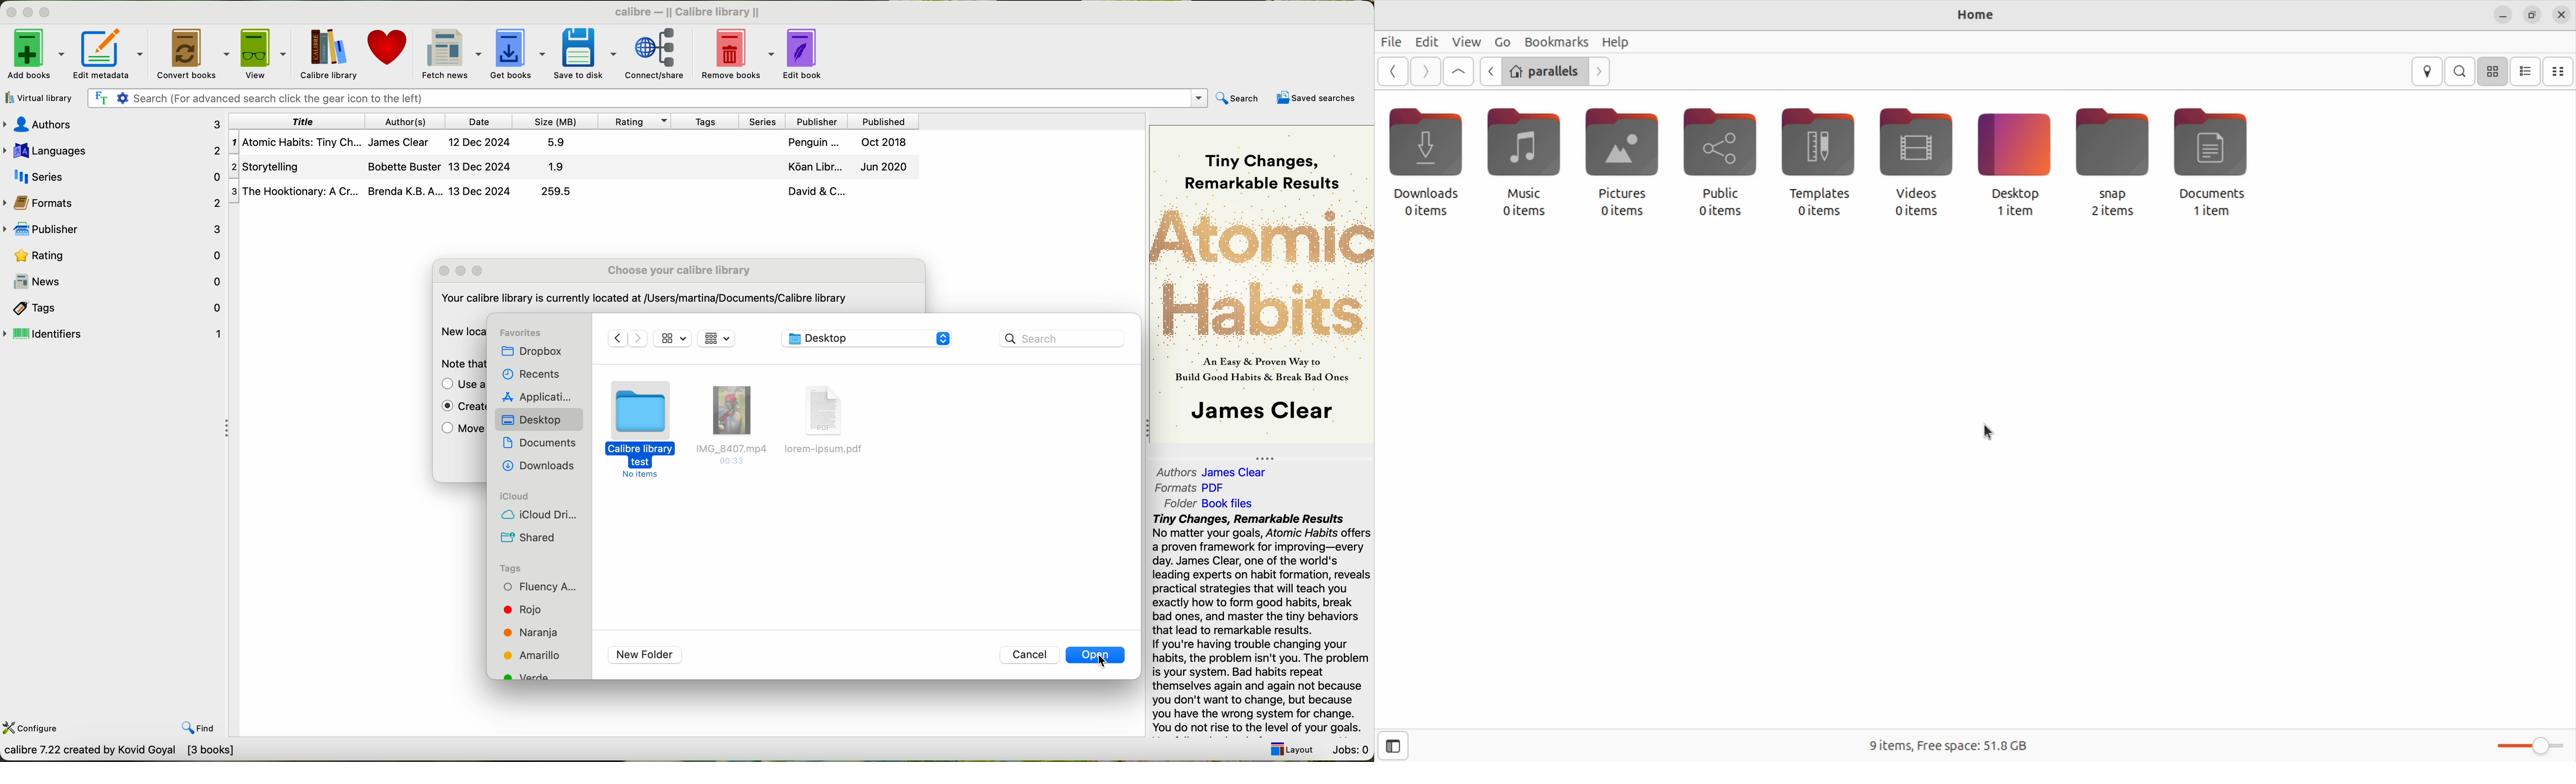 The width and height of the screenshot is (2576, 784). What do you see at coordinates (388, 52) in the screenshot?
I see `donate` at bounding box center [388, 52].